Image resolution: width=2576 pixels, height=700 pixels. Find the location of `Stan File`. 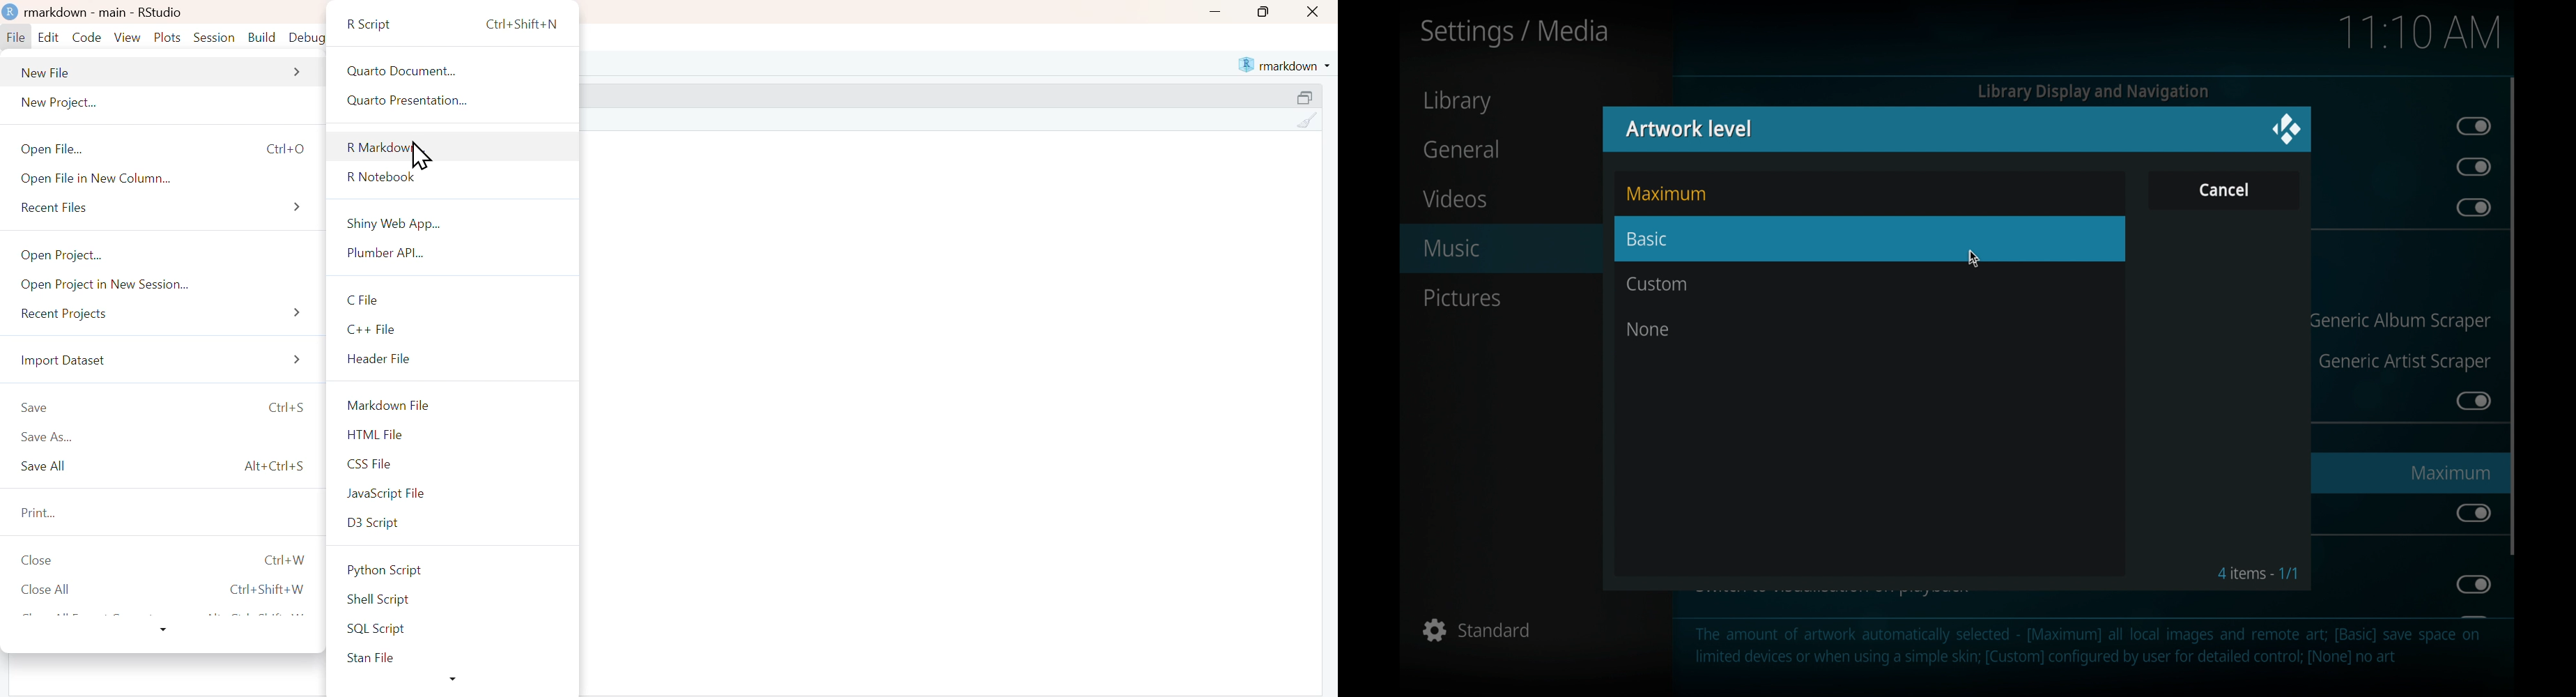

Stan File is located at coordinates (456, 659).